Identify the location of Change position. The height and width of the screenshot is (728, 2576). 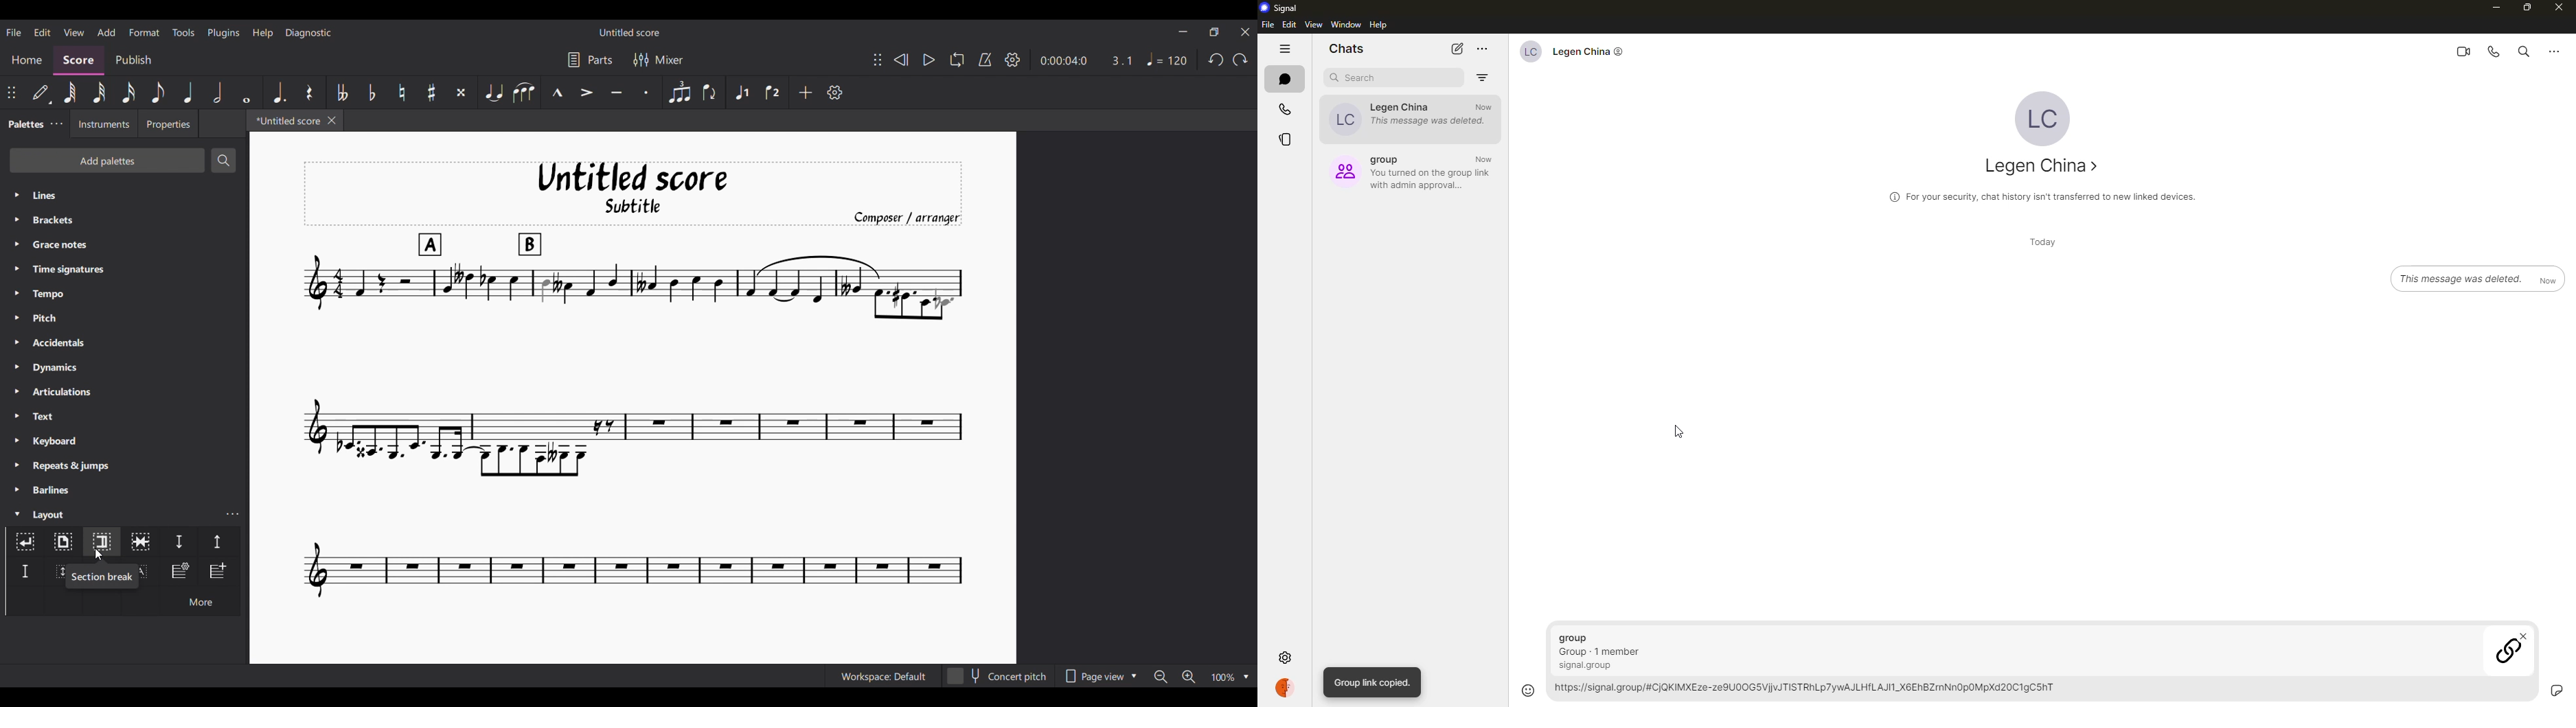
(11, 92).